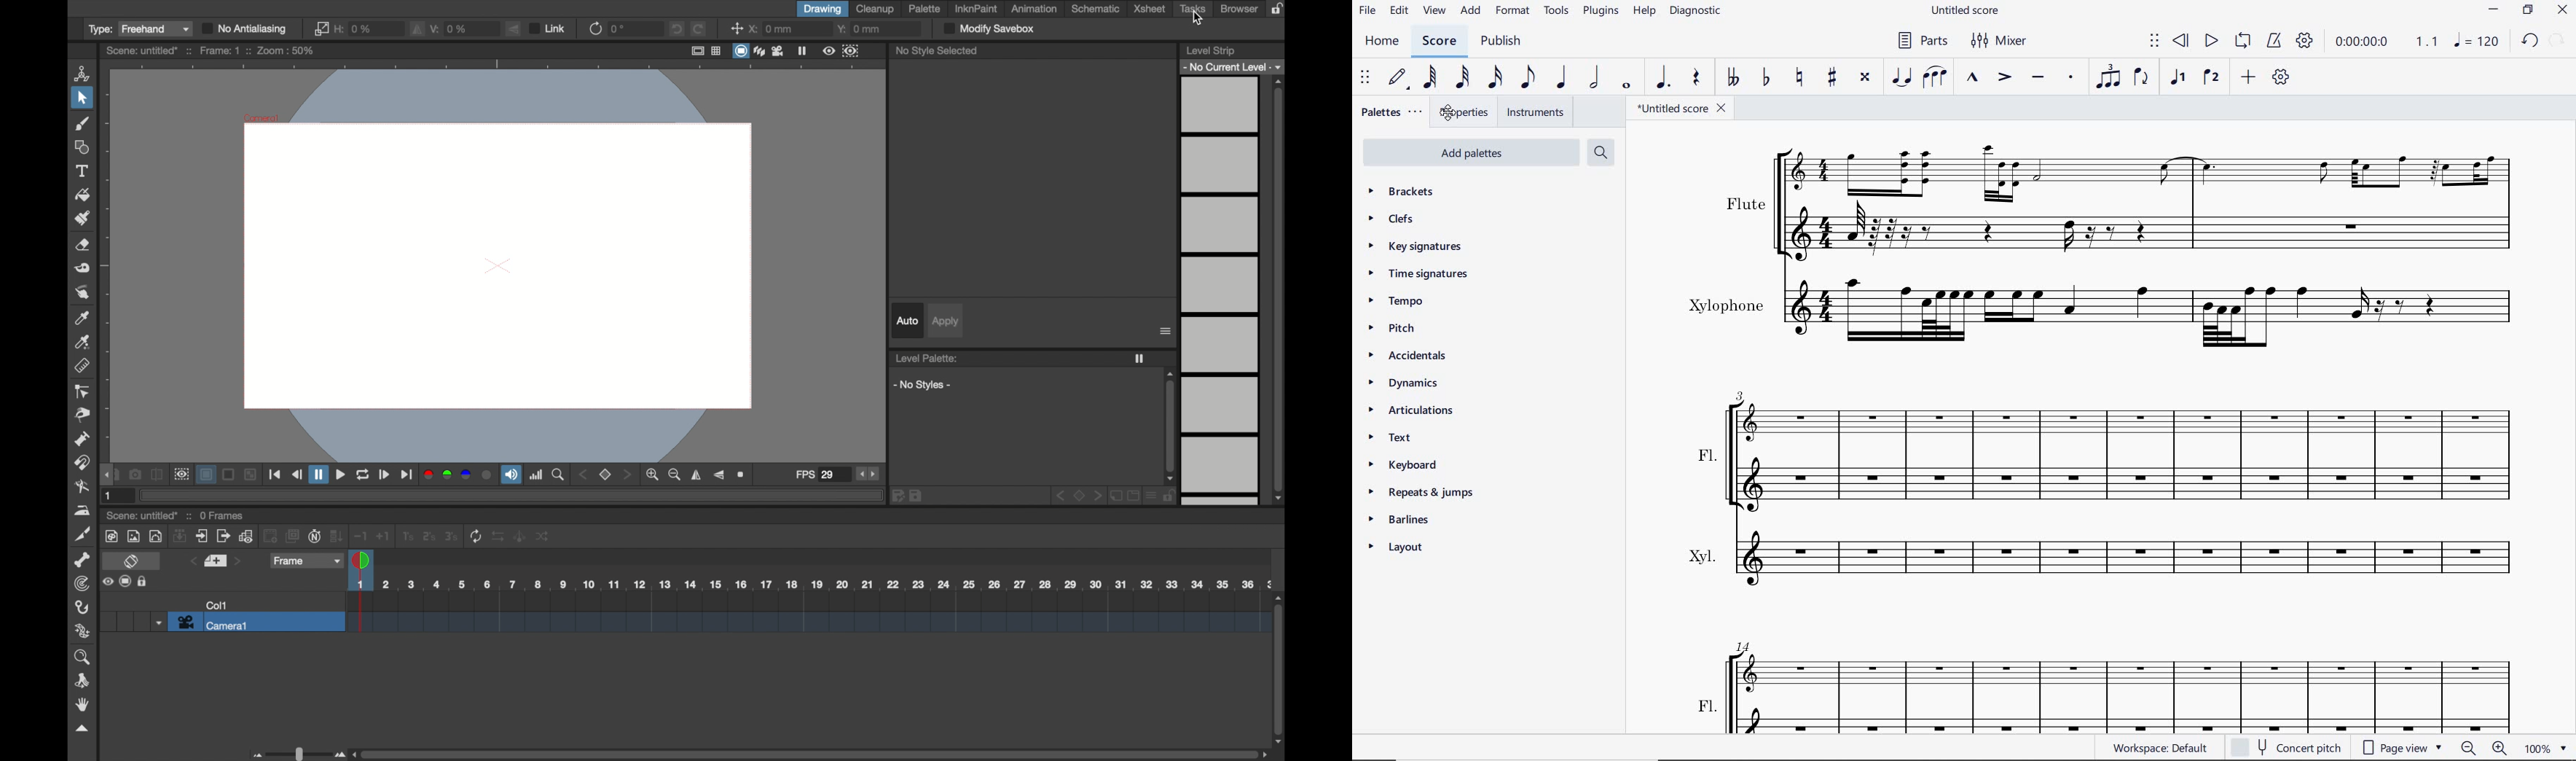 This screenshot has height=784, width=2576. Describe the element at coordinates (1698, 78) in the screenshot. I see `REST` at that location.